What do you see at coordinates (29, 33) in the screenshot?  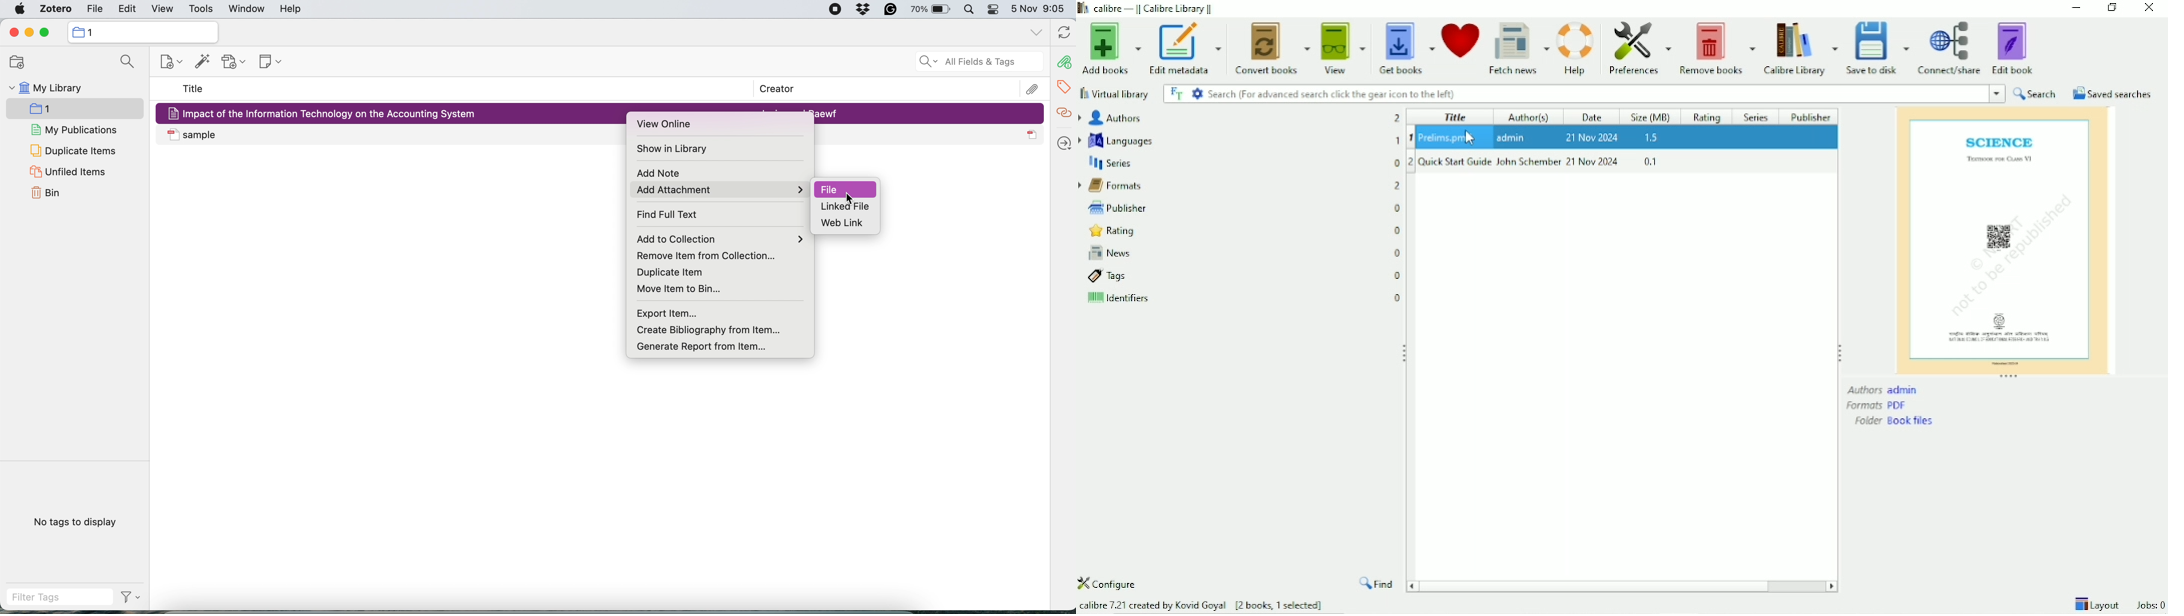 I see `minimise` at bounding box center [29, 33].